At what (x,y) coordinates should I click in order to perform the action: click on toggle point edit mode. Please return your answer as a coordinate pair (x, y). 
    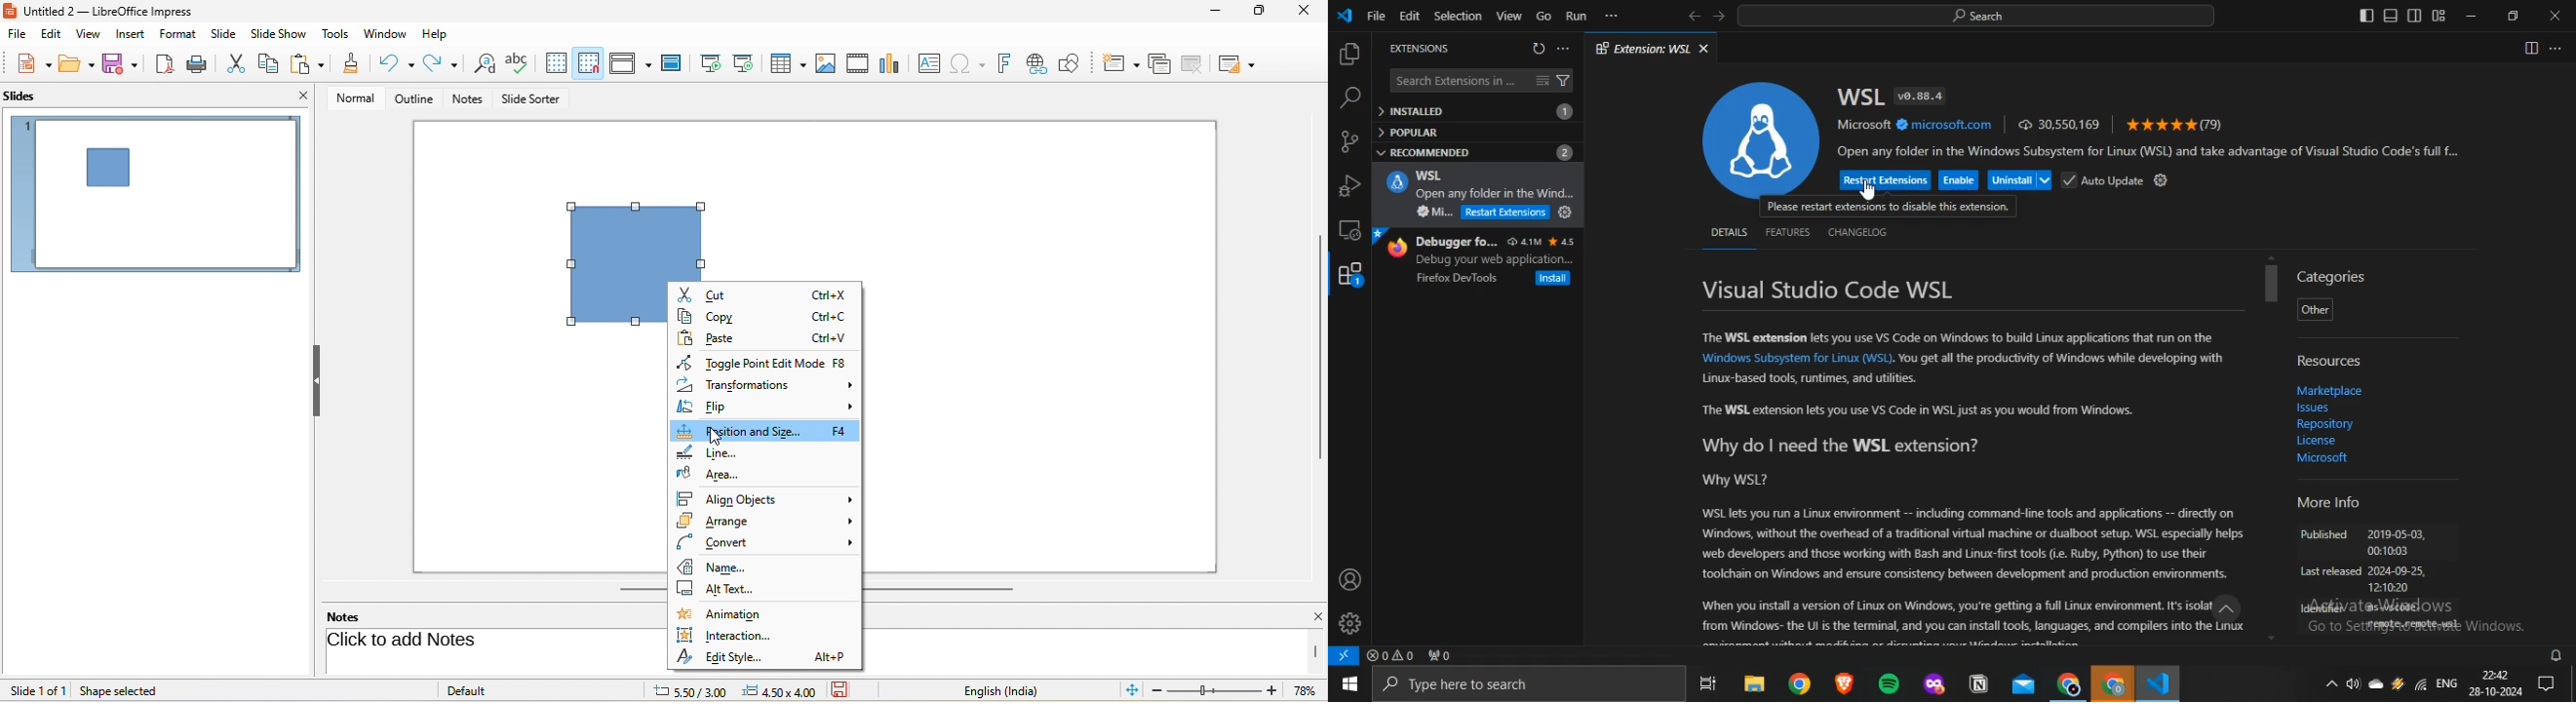
    Looking at the image, I should click on (767, 363).